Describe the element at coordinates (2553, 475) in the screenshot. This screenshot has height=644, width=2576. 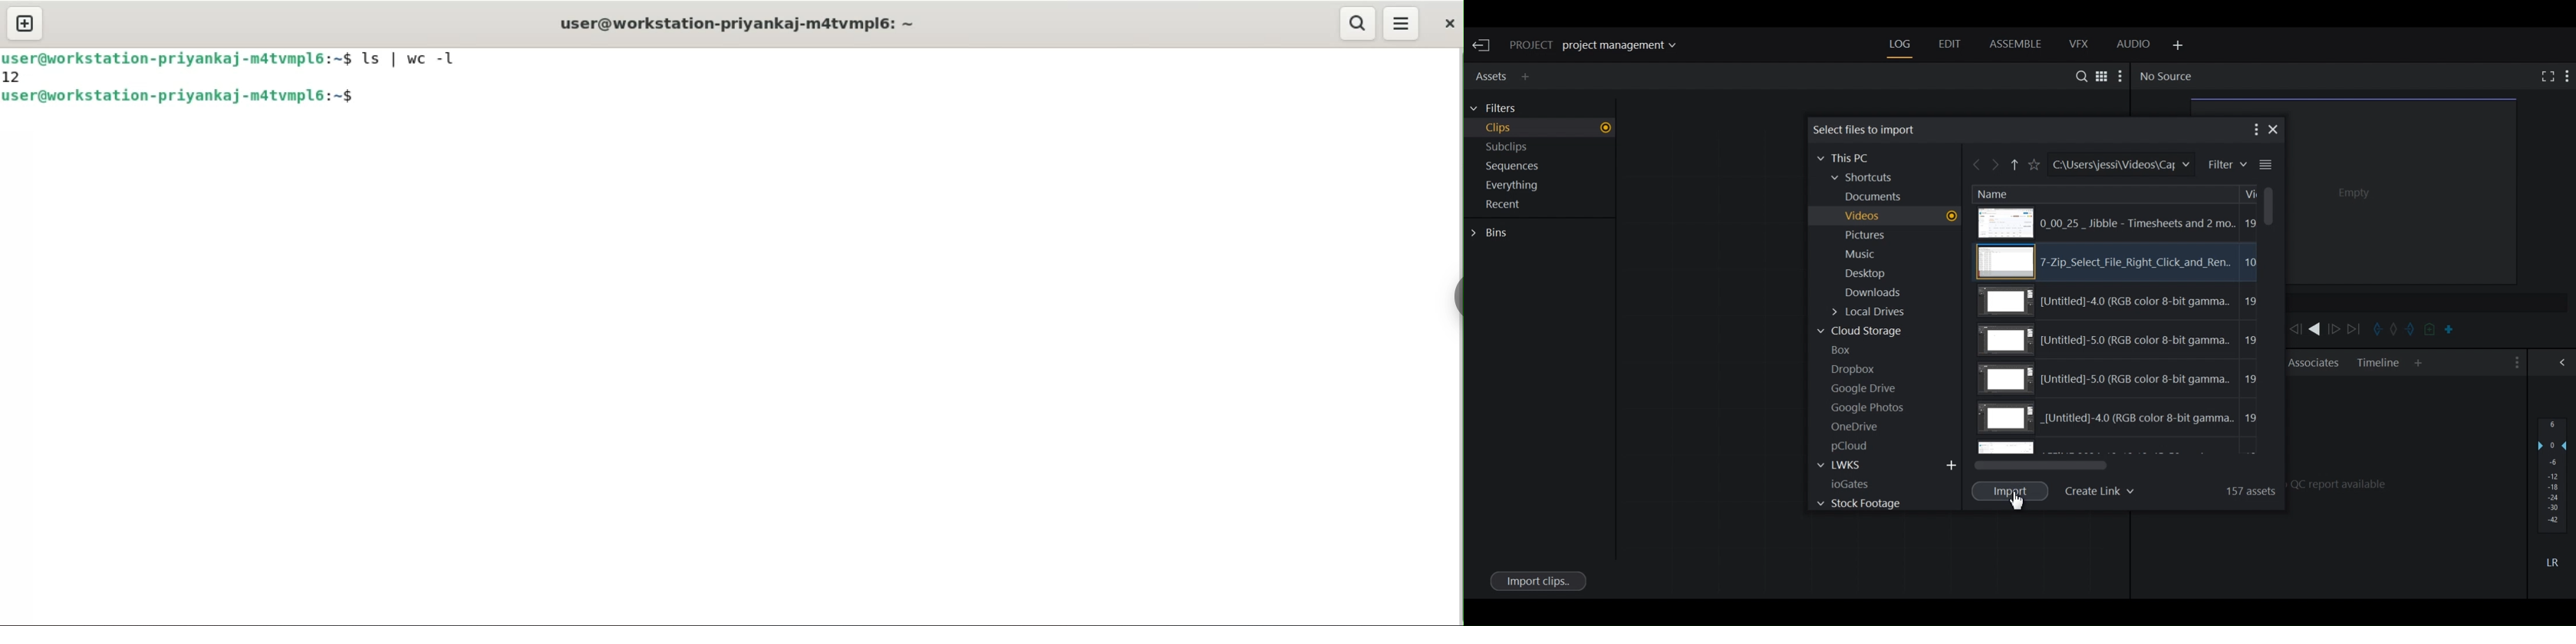
I see `Audio output levels` at that location.